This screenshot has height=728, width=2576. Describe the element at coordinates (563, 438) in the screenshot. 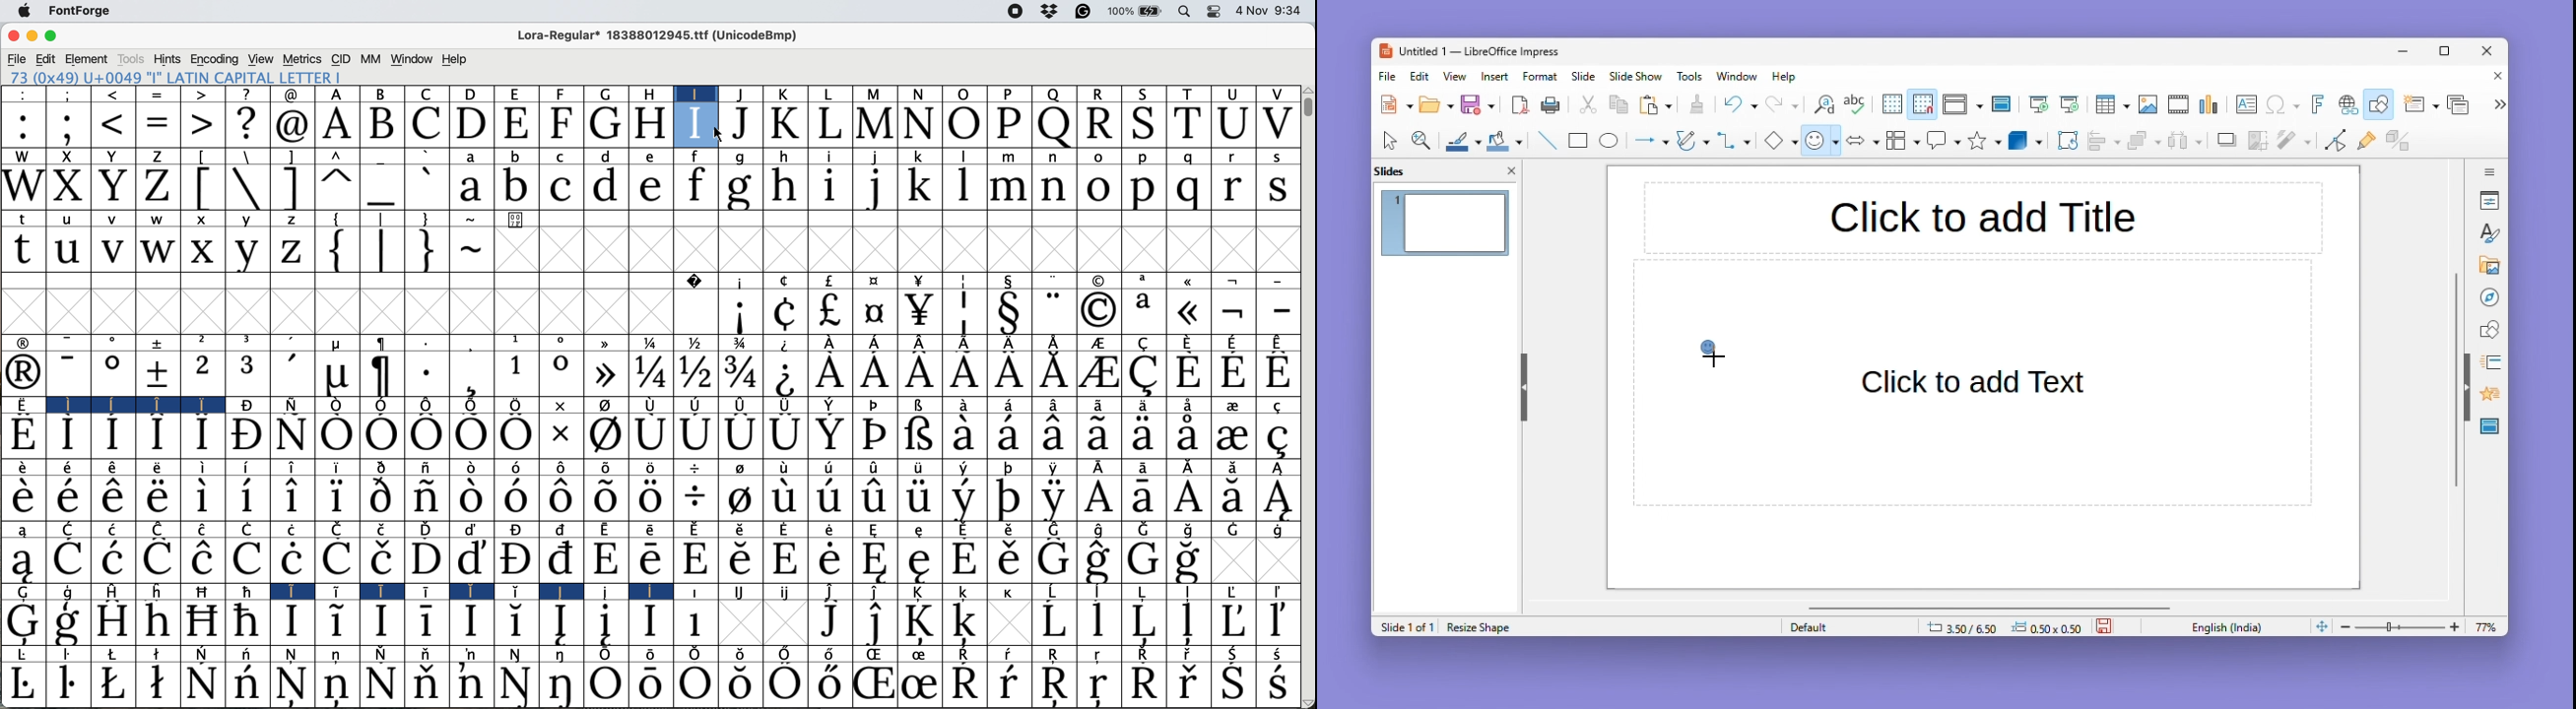

I see `Symbol` at that location.